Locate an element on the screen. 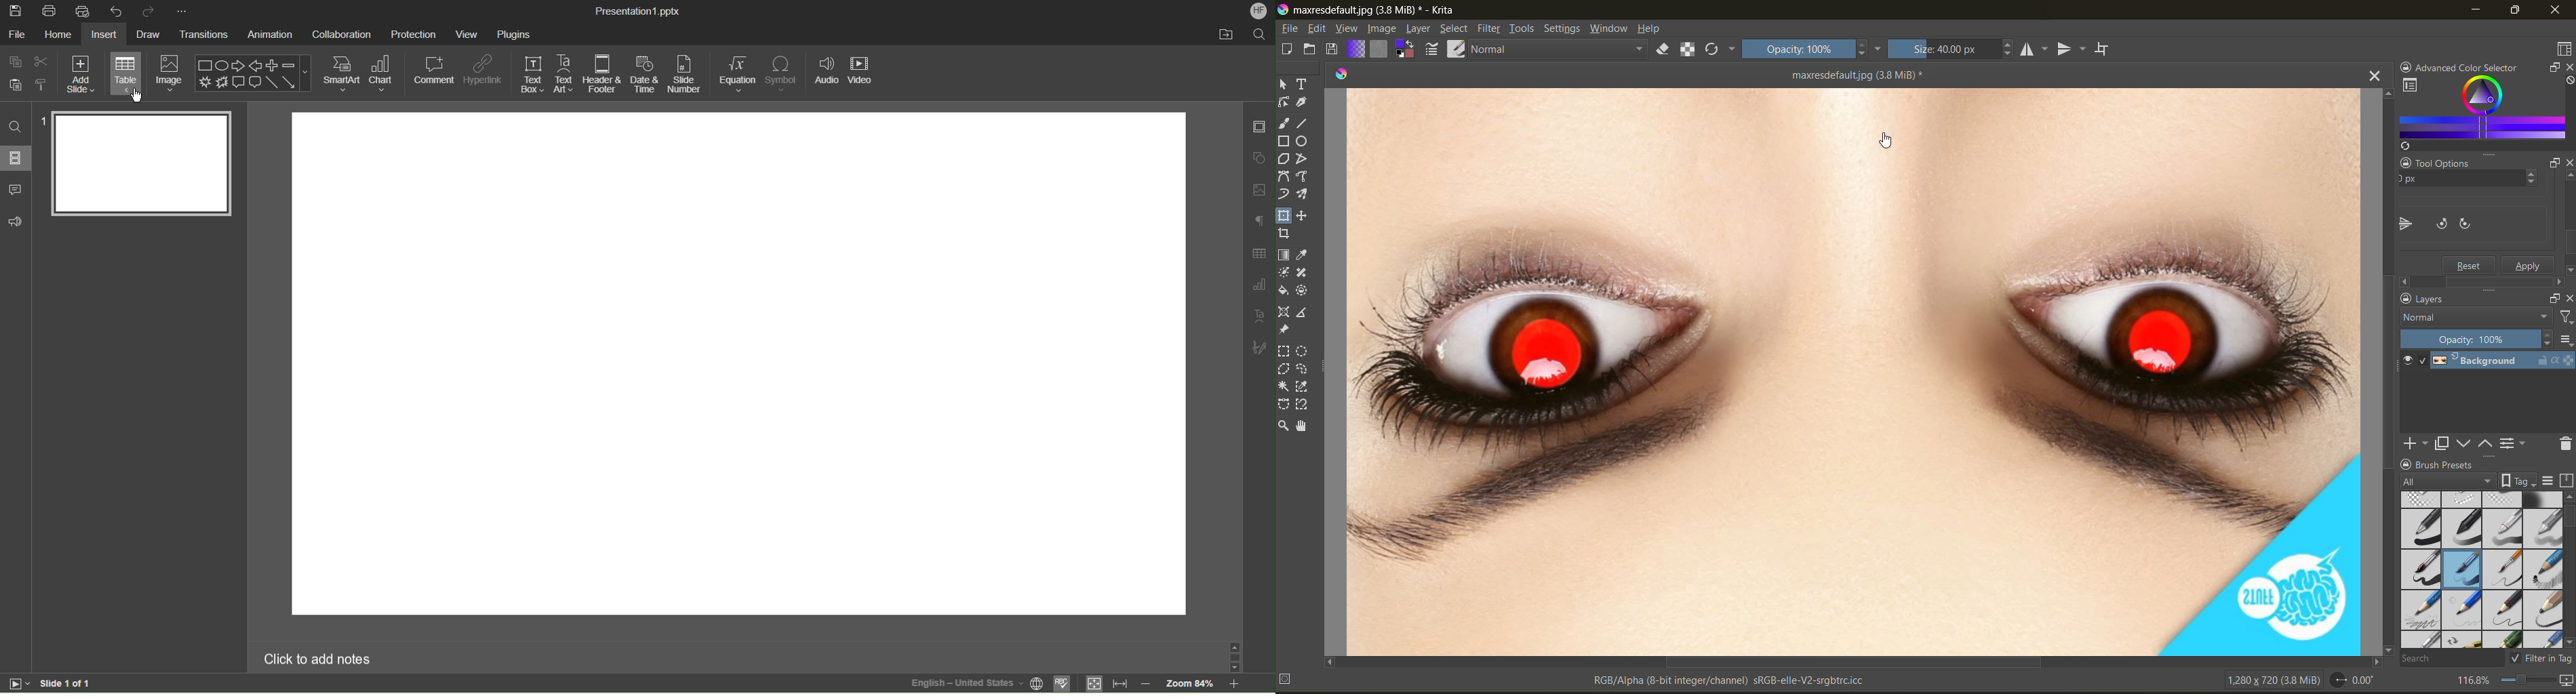 Image resolution: width=2576 pixels, height=700 pixels. Graph Settings is located at coordinates (1259, 286).